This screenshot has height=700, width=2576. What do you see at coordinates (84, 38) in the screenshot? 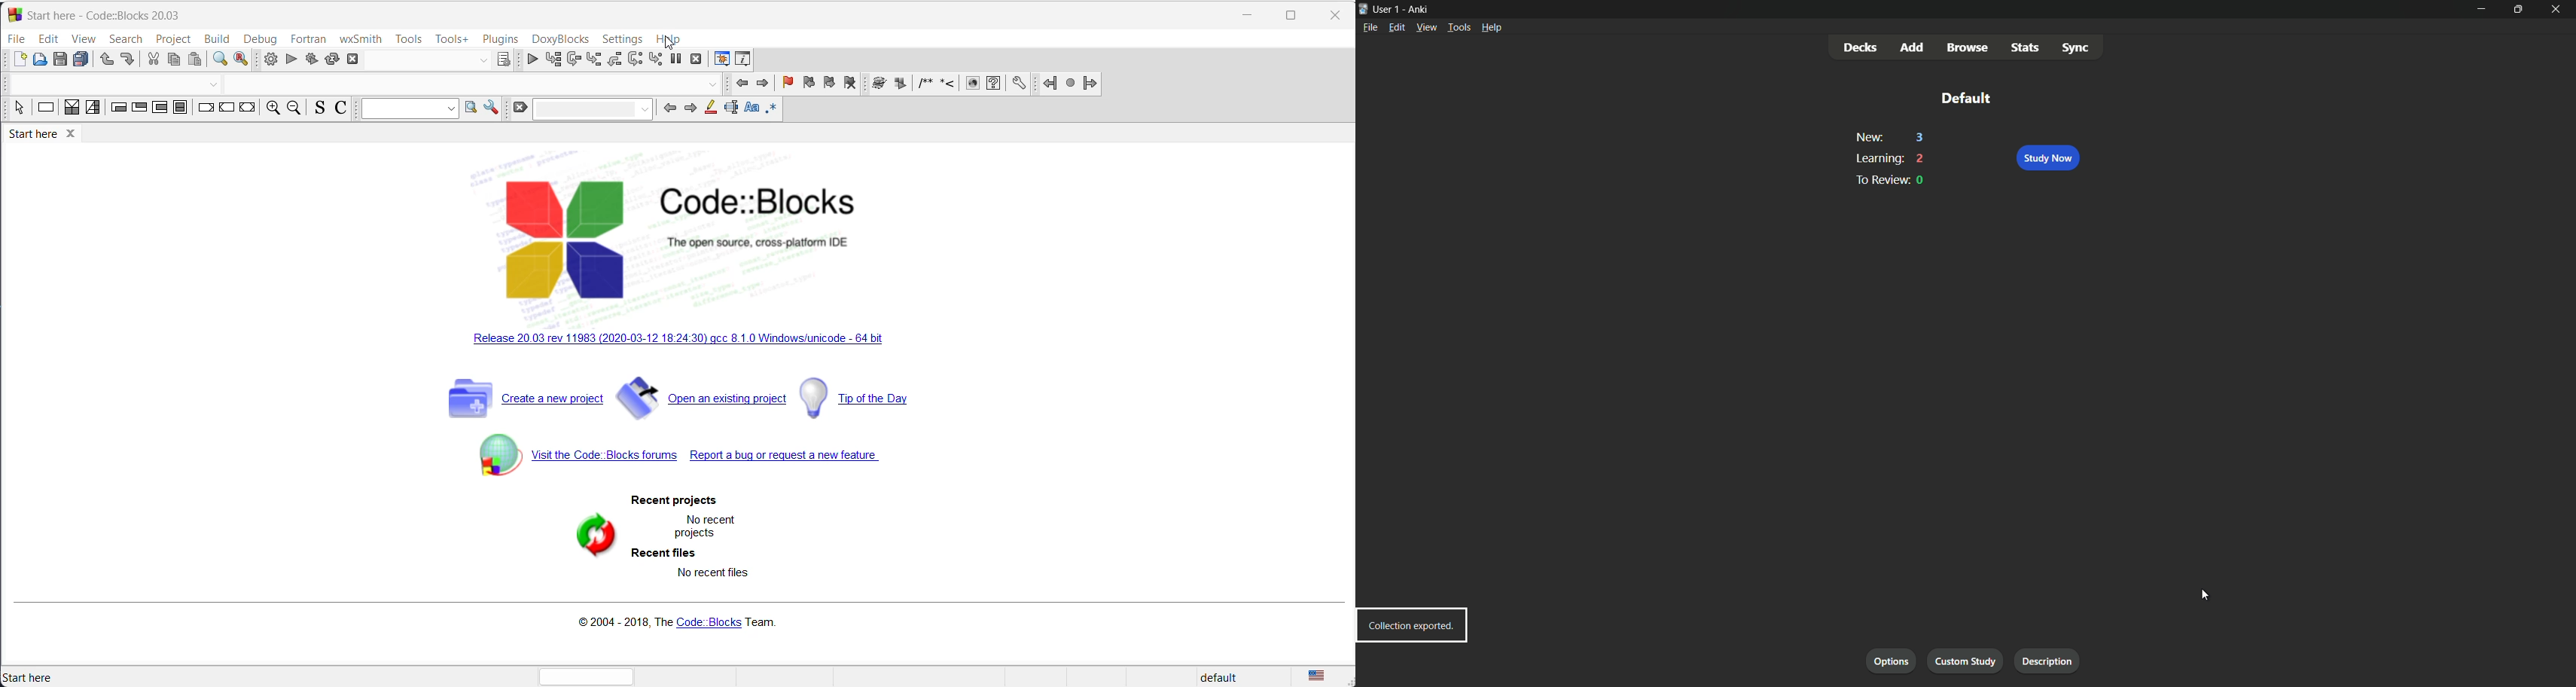
I see `view` at bounding box center [84, 38].